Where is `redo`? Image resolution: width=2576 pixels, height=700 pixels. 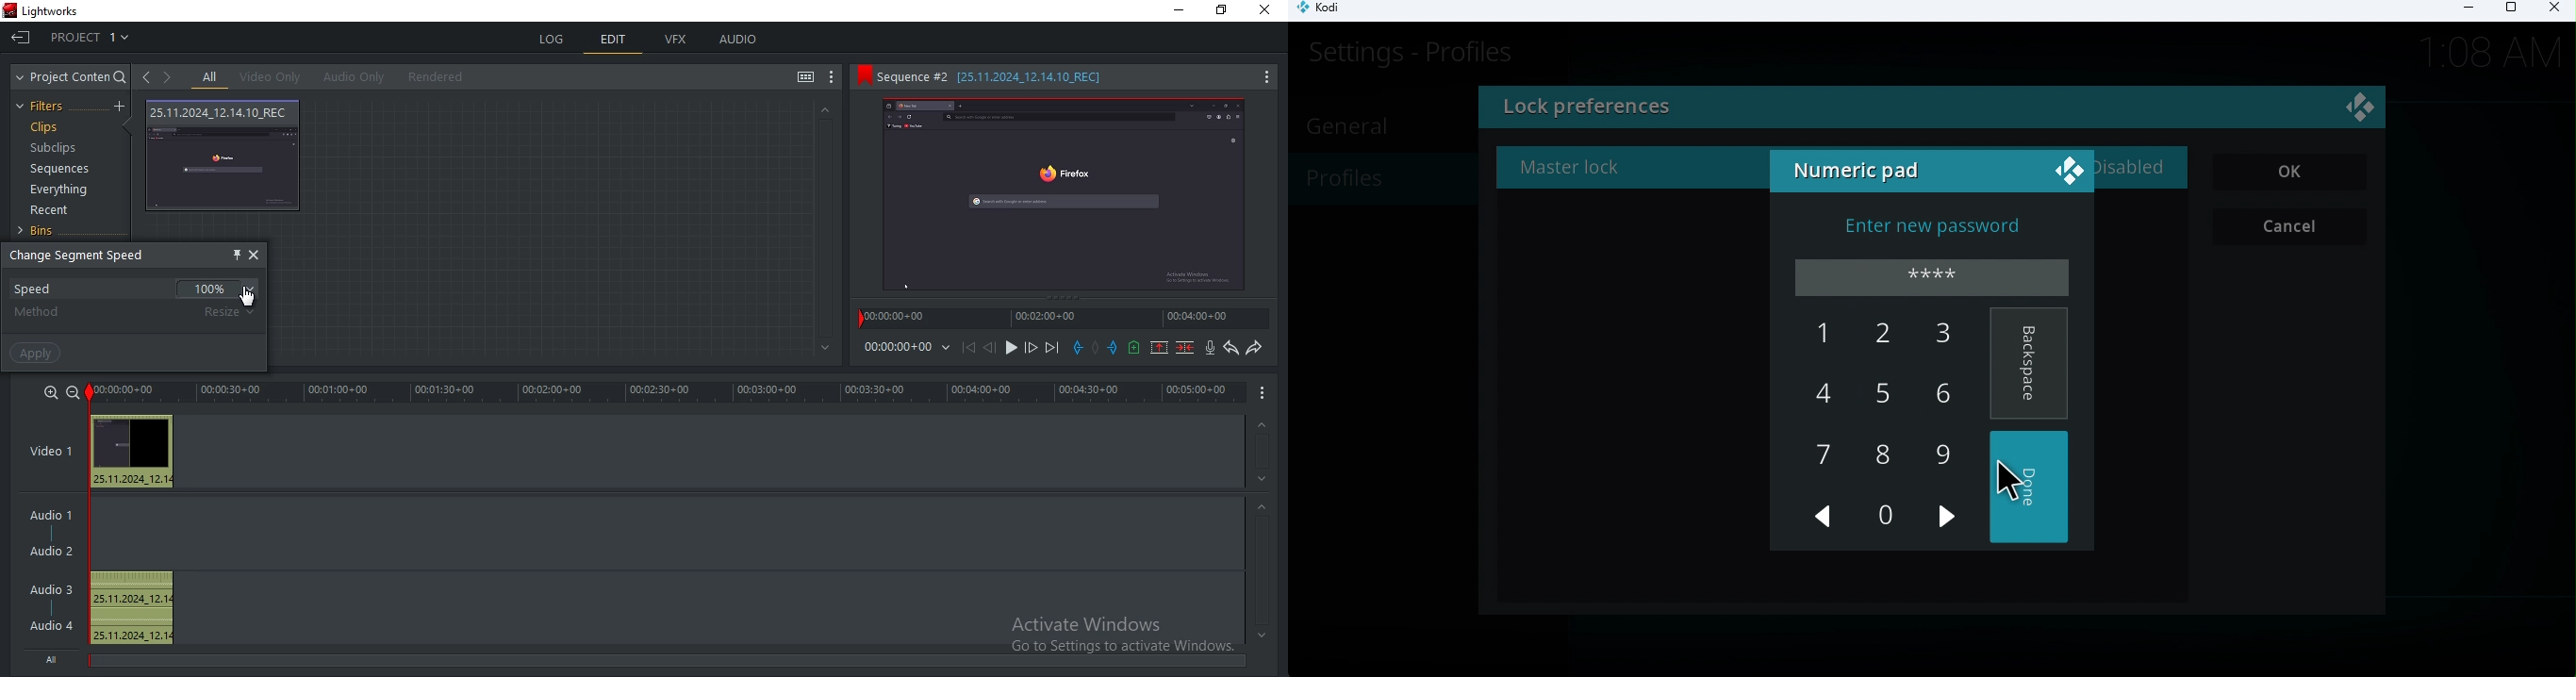
redo is located at coordinates (1254, 349).